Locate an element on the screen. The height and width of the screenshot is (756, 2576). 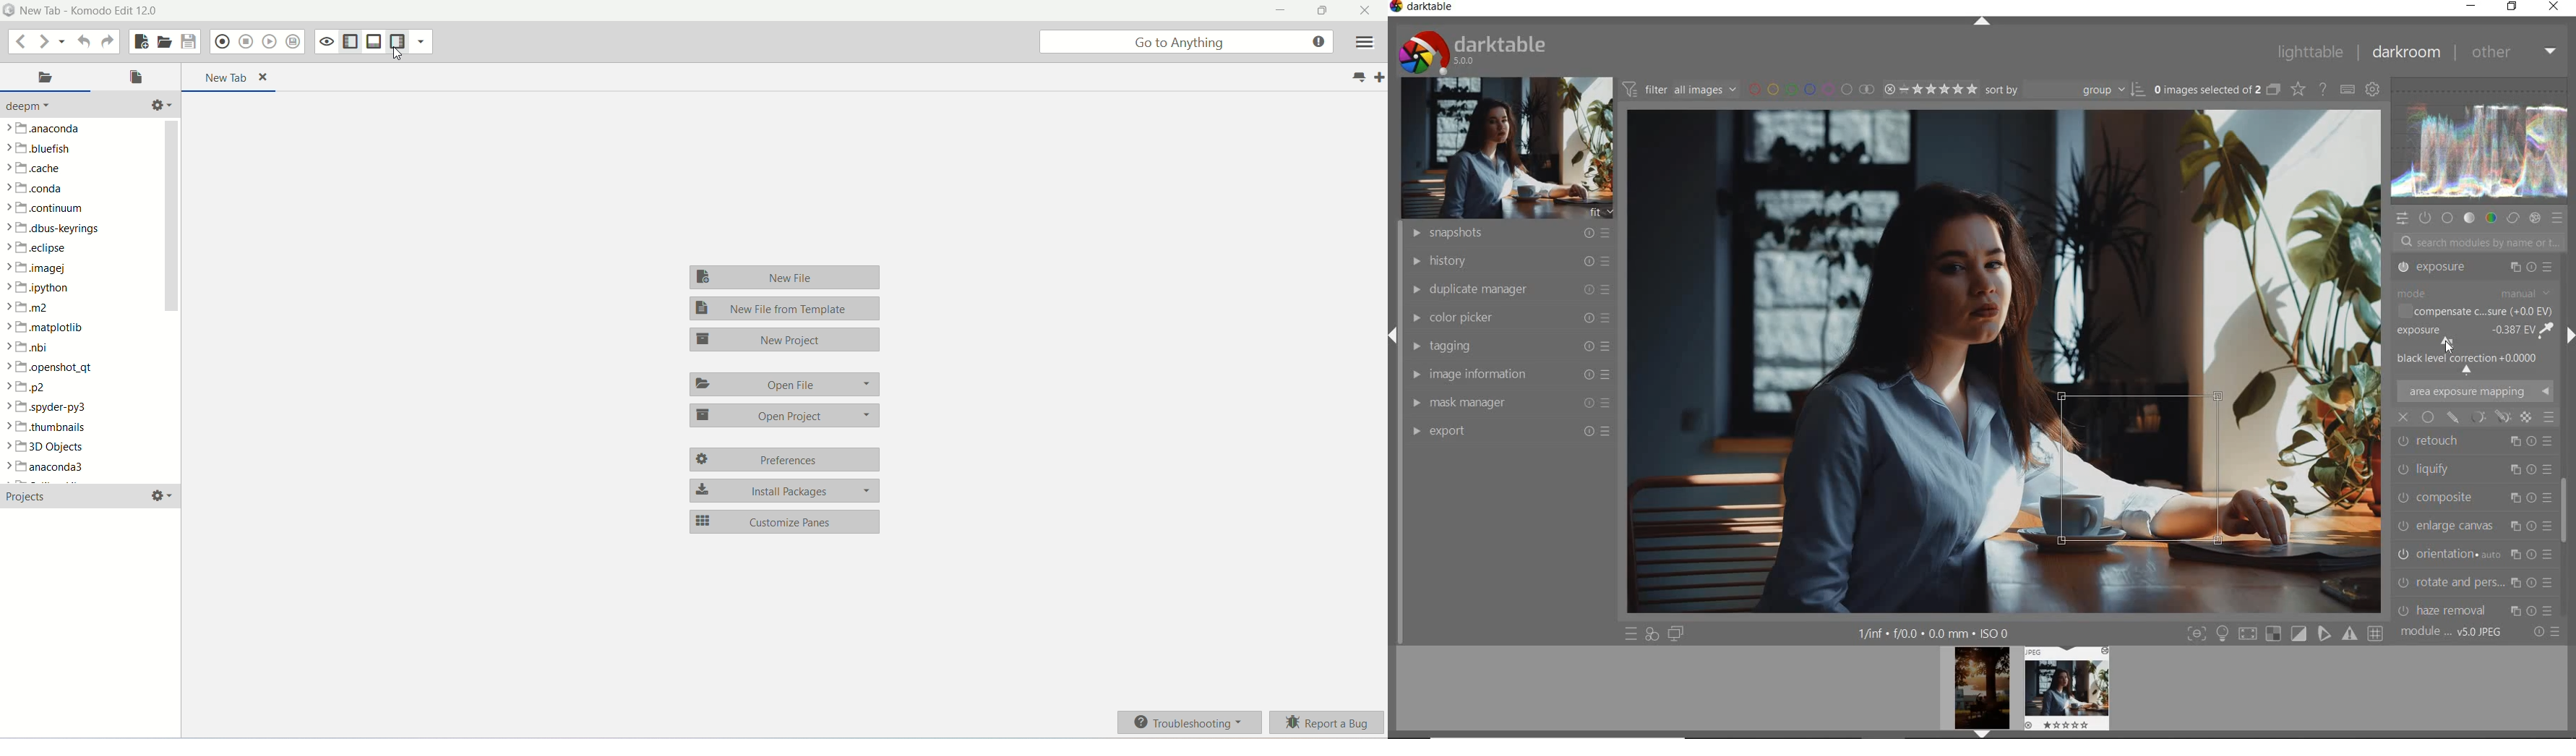
IMAGE PREVIEW is located at coordinates (1981, 693).